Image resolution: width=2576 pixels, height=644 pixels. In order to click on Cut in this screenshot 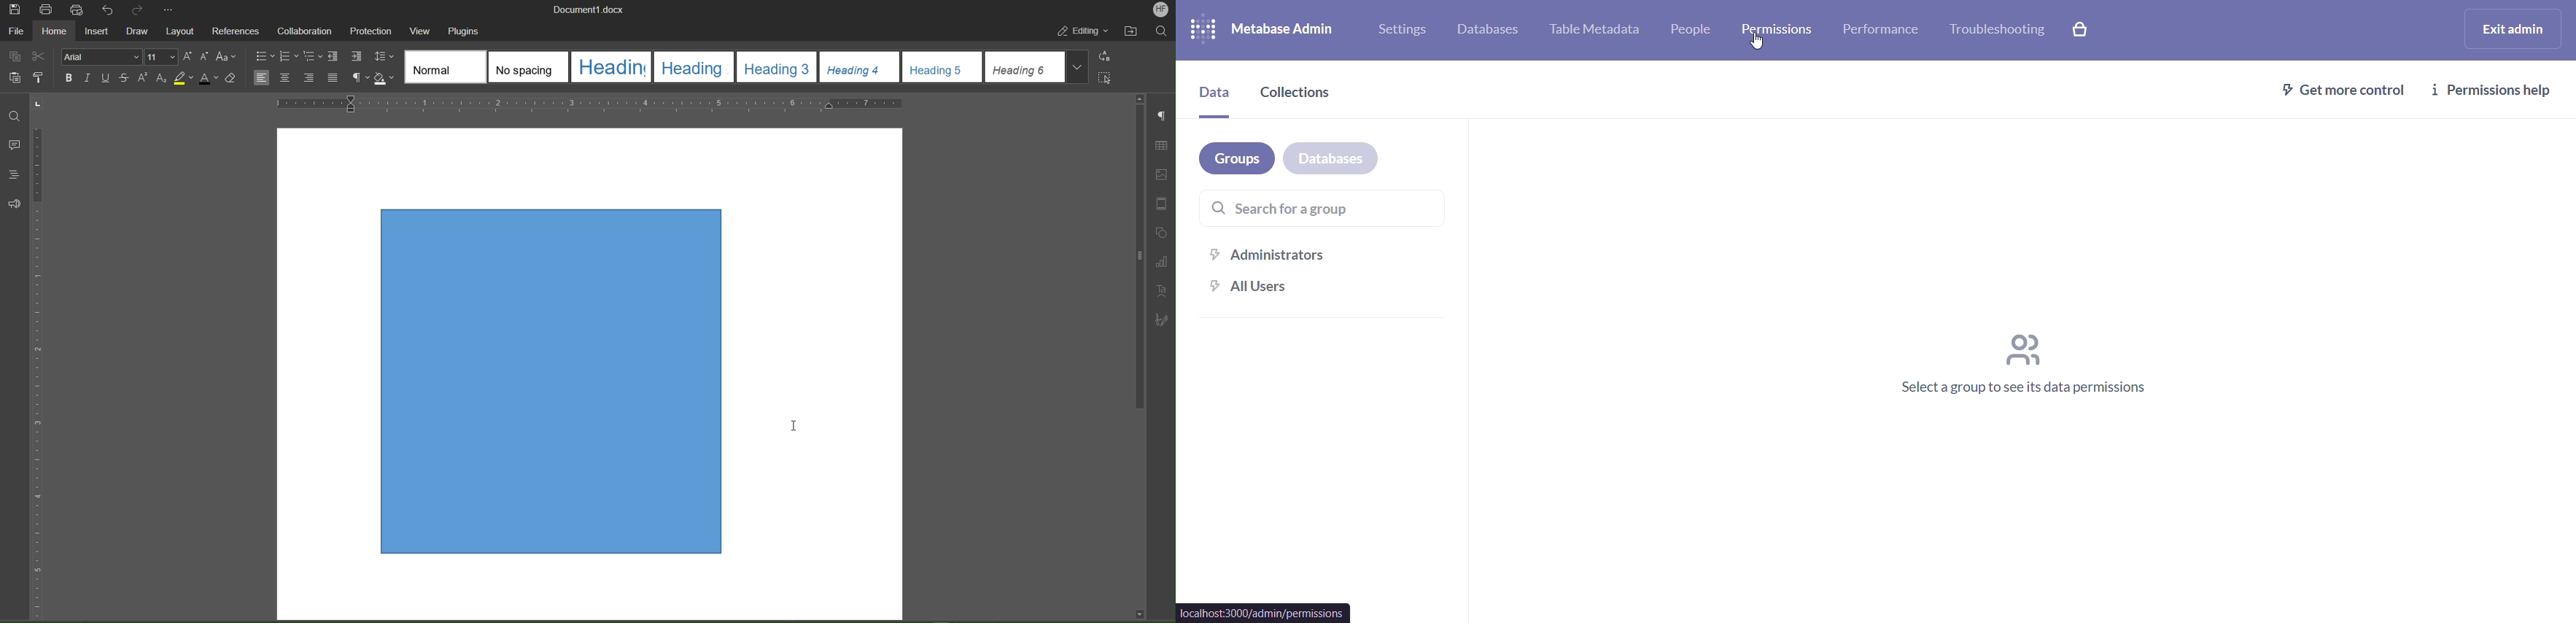, I will do `click(42, 57)`.